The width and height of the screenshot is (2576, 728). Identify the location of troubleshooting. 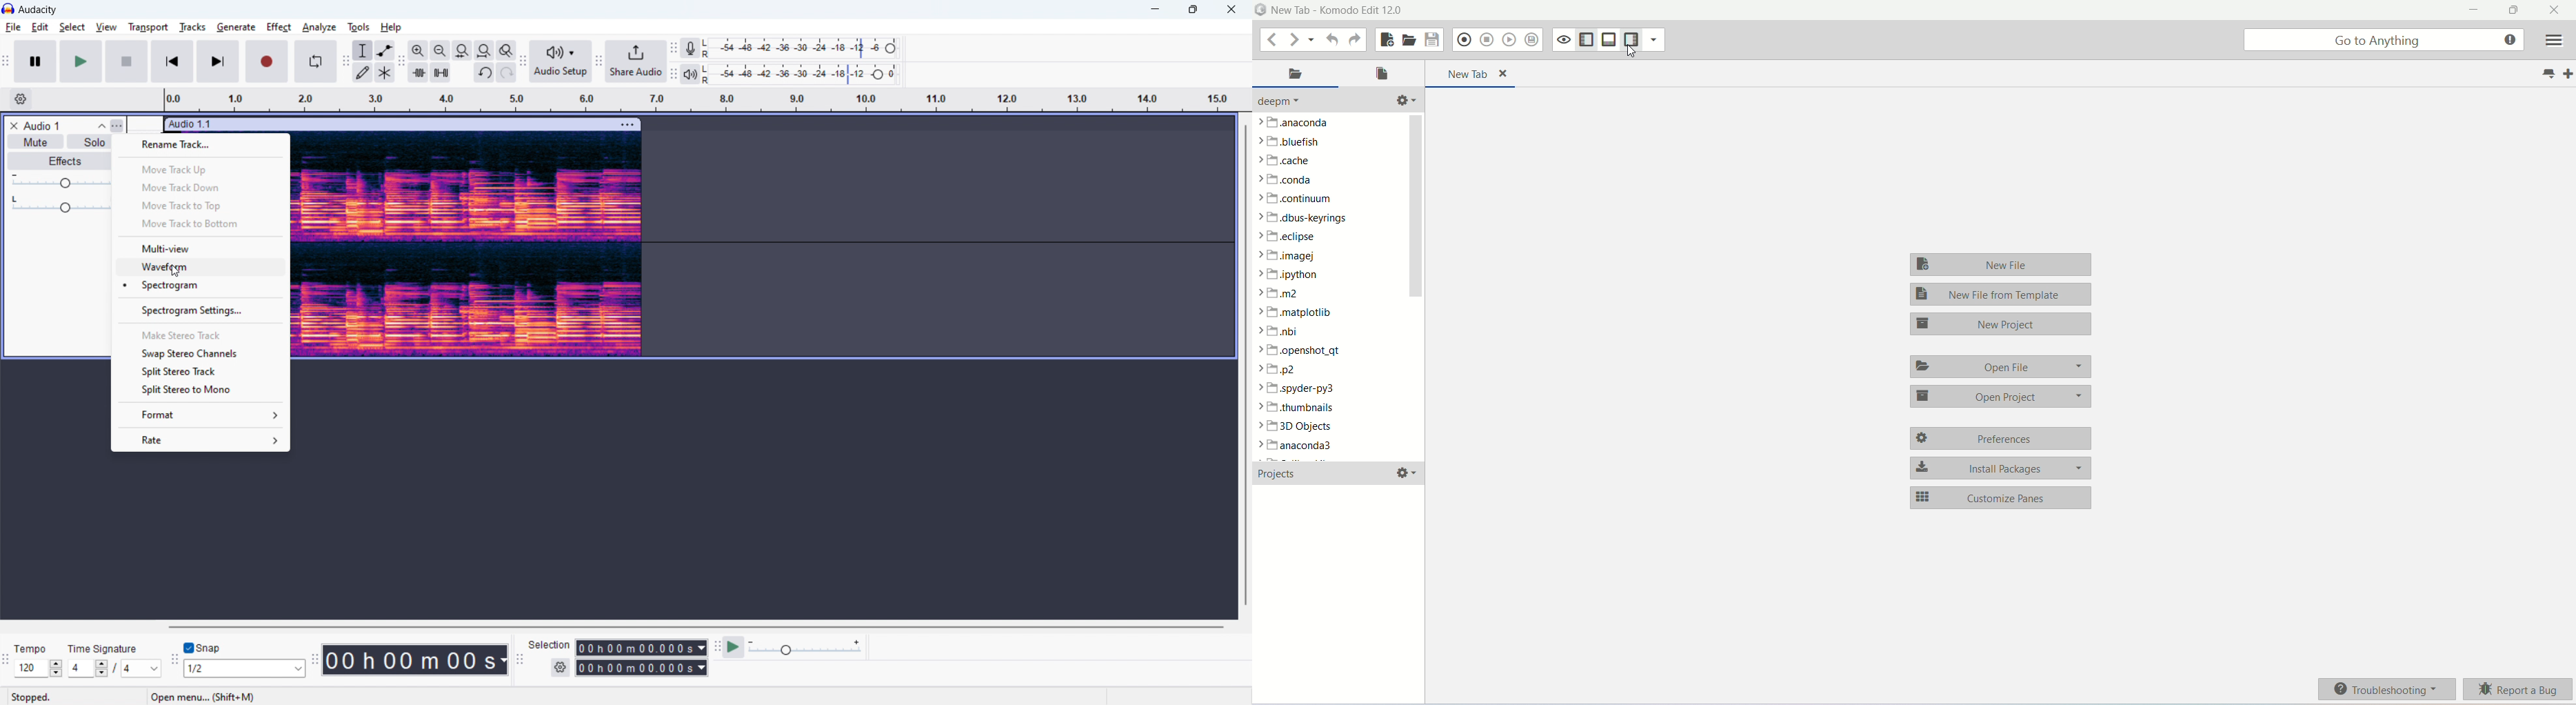
(2387, 689).